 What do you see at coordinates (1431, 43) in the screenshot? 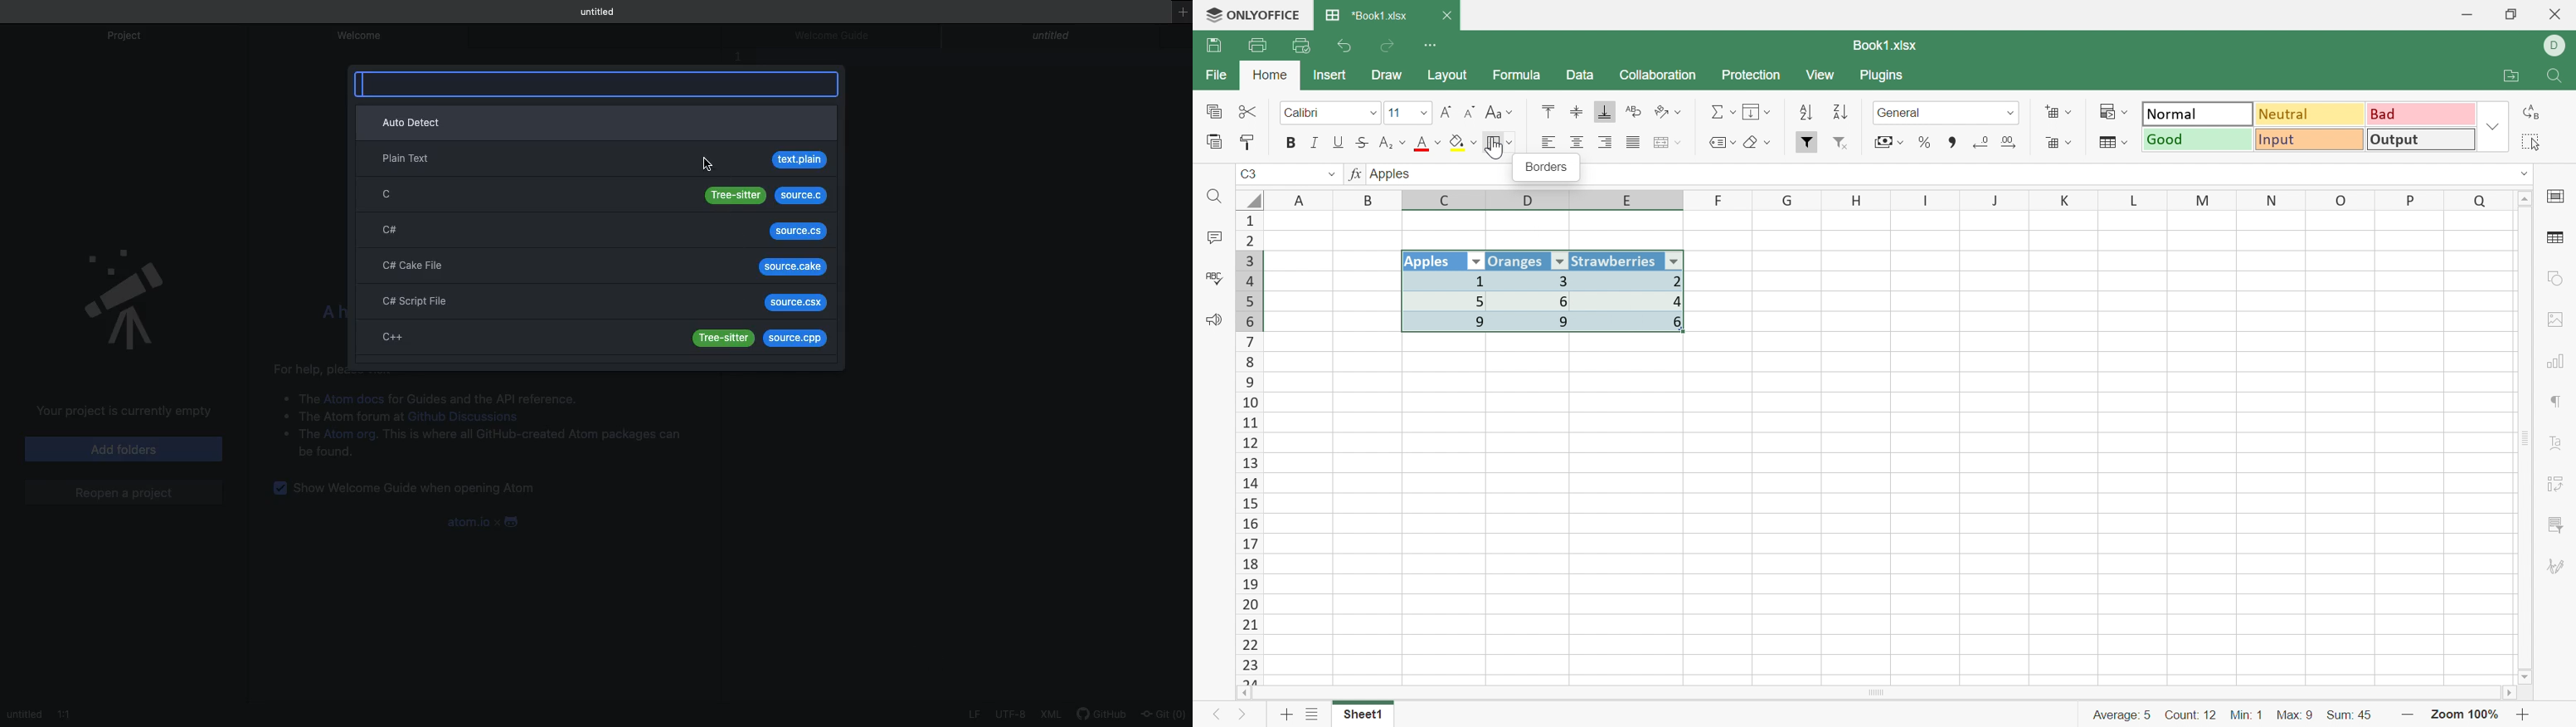
I see `Customize quick access toolbar` at bounding box center [1431, 43].